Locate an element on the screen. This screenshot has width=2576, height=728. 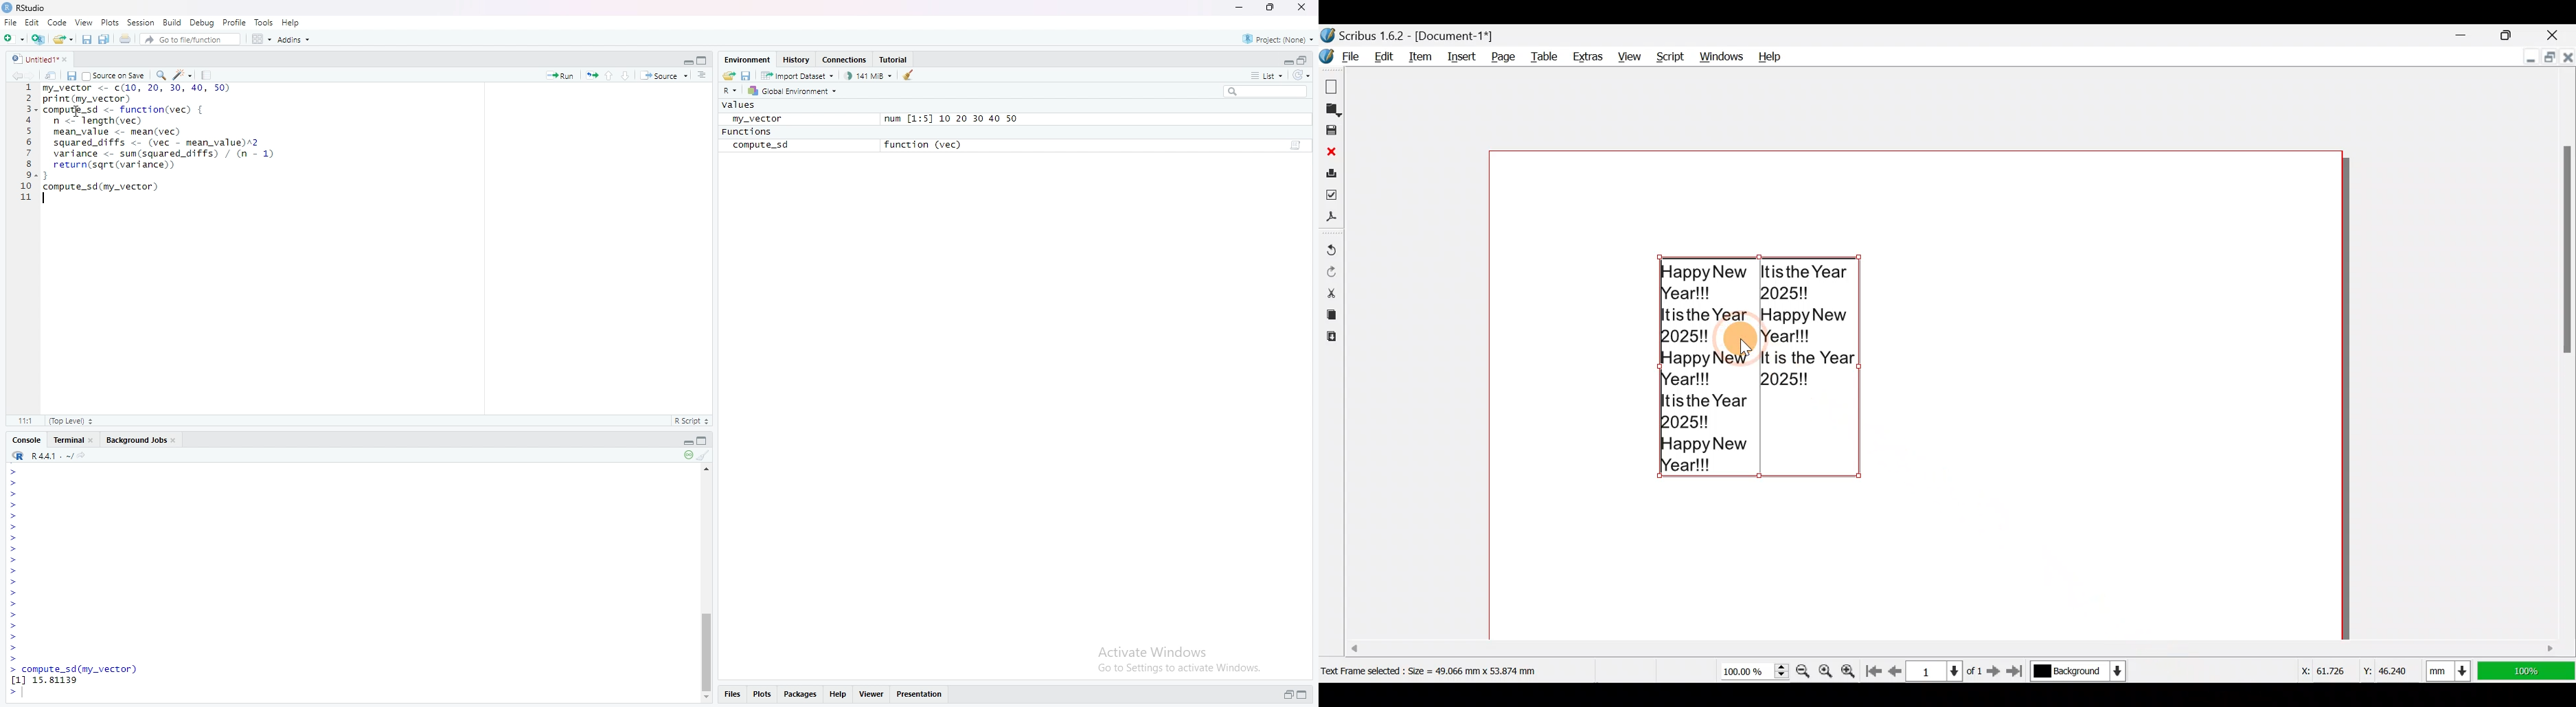
Close is located at coordinates (2560, 32).